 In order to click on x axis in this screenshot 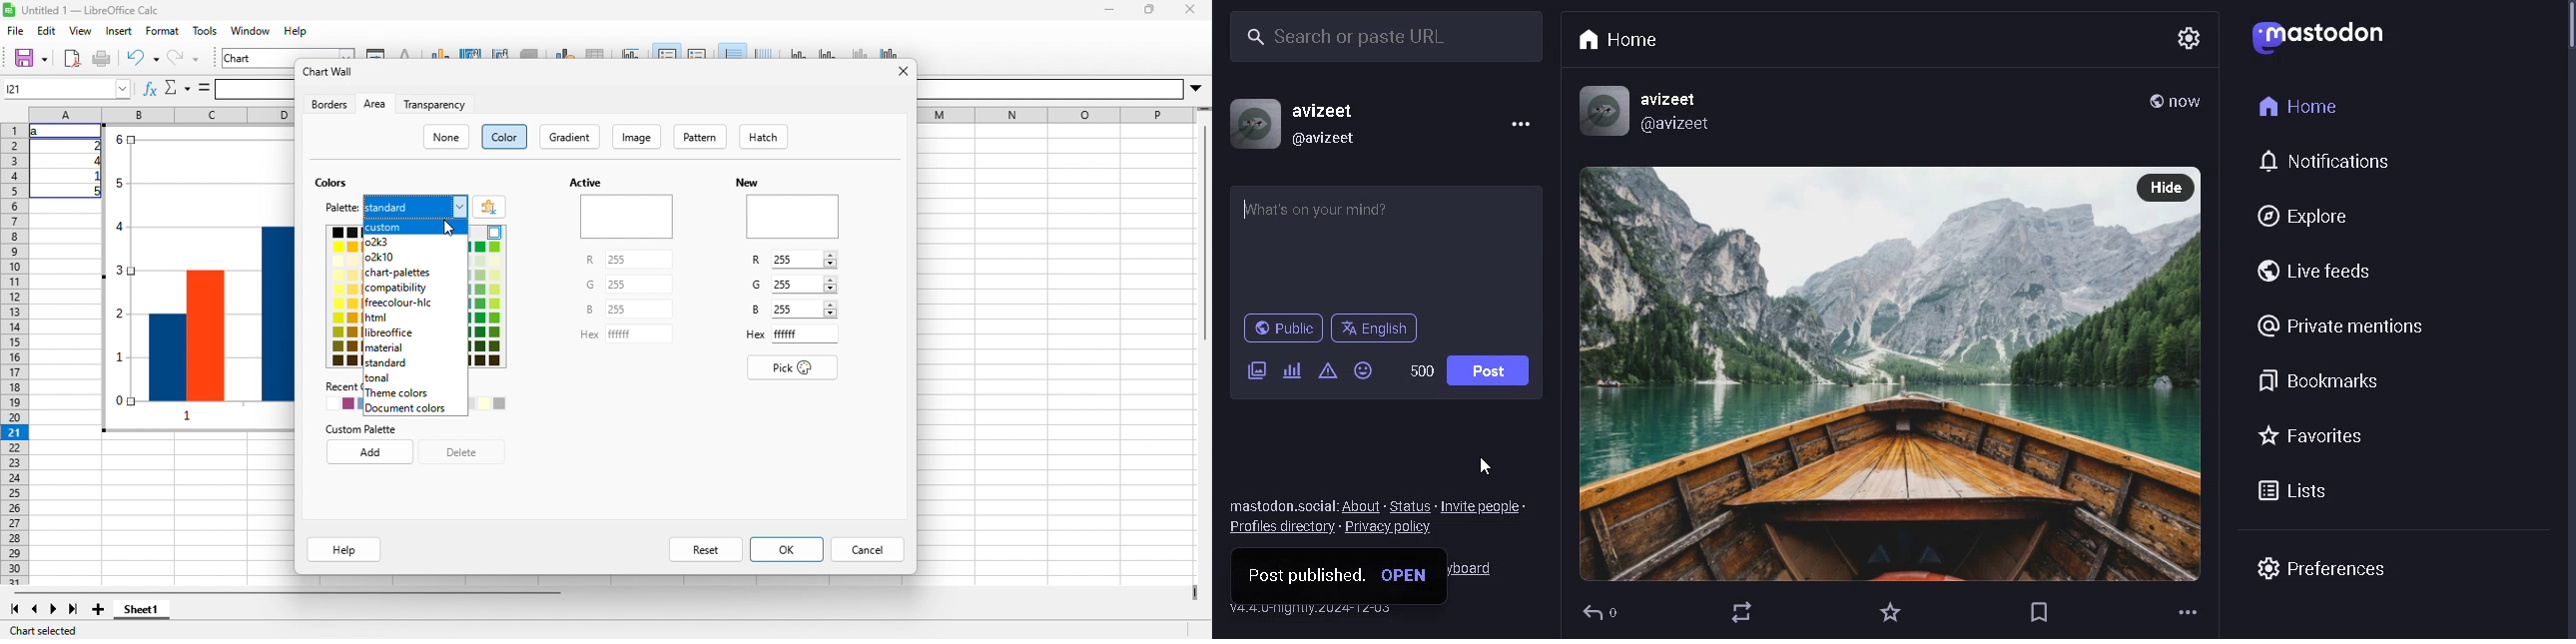, I will do `click(800, 51)`.